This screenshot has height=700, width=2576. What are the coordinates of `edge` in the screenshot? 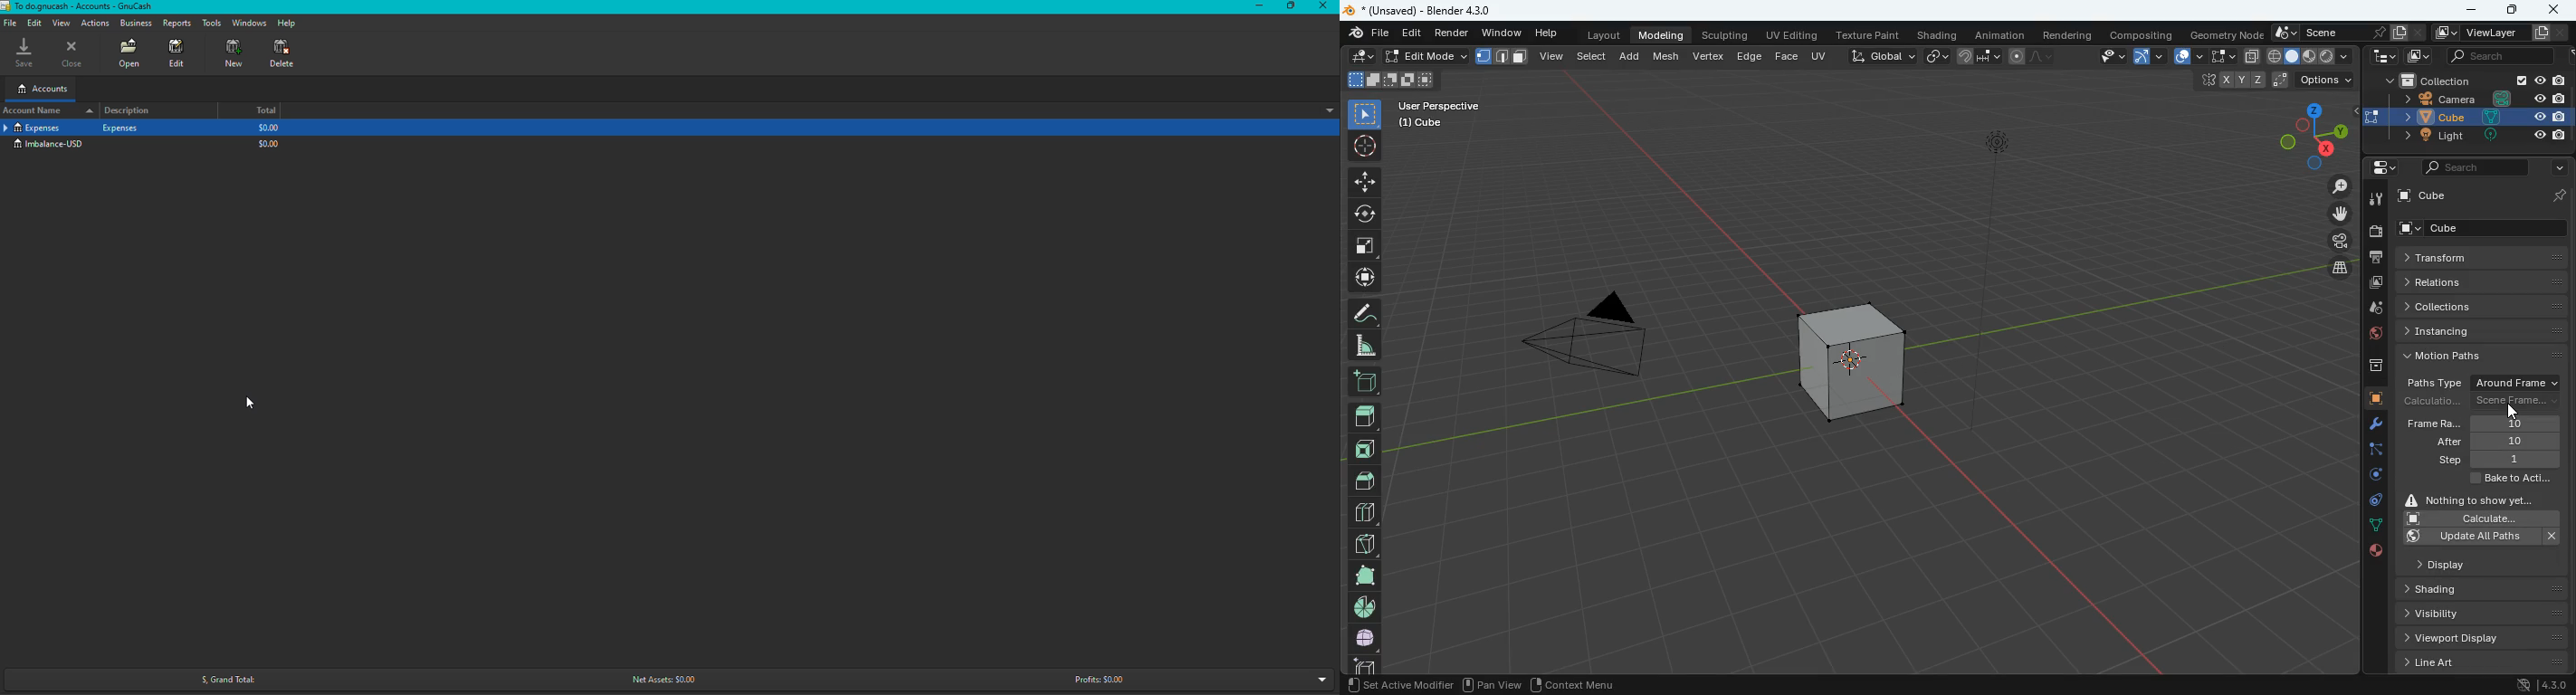 It's located at (1749, 55).